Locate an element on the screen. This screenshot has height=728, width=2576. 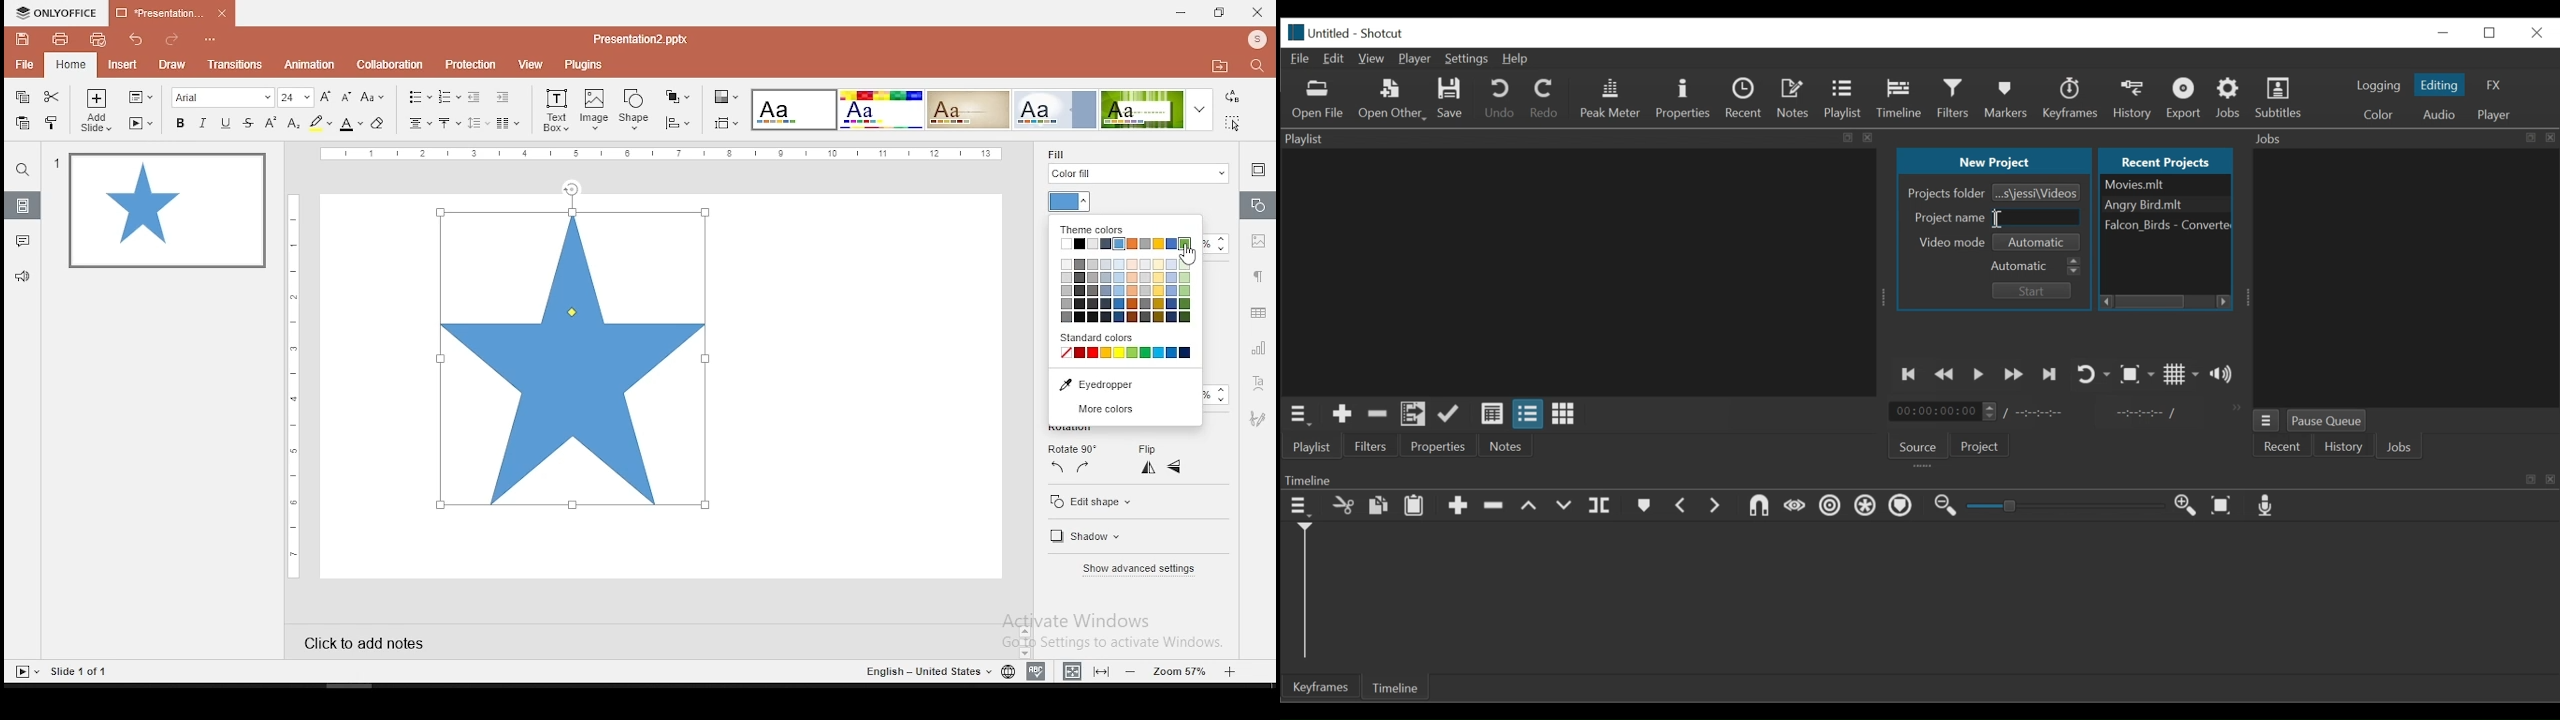
close window is located at coordinates (1258, 12).